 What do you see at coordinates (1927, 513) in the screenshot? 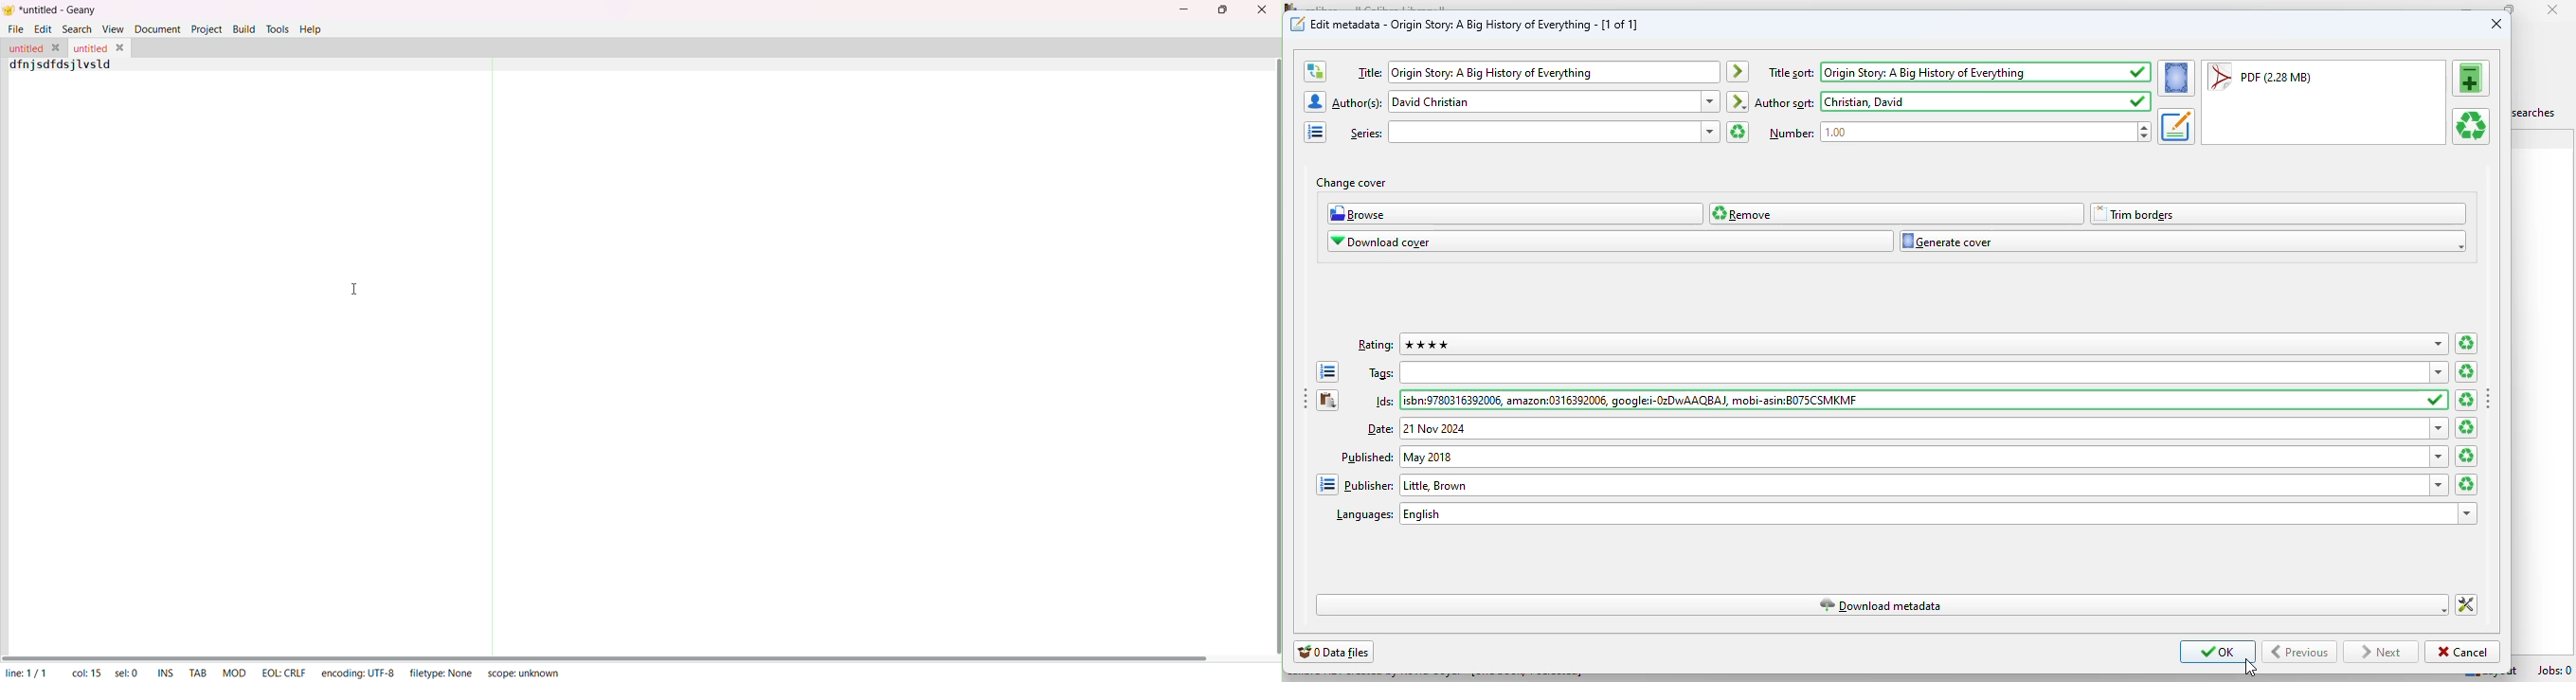
I see `languages: english` at bounding box center [1927, 513].